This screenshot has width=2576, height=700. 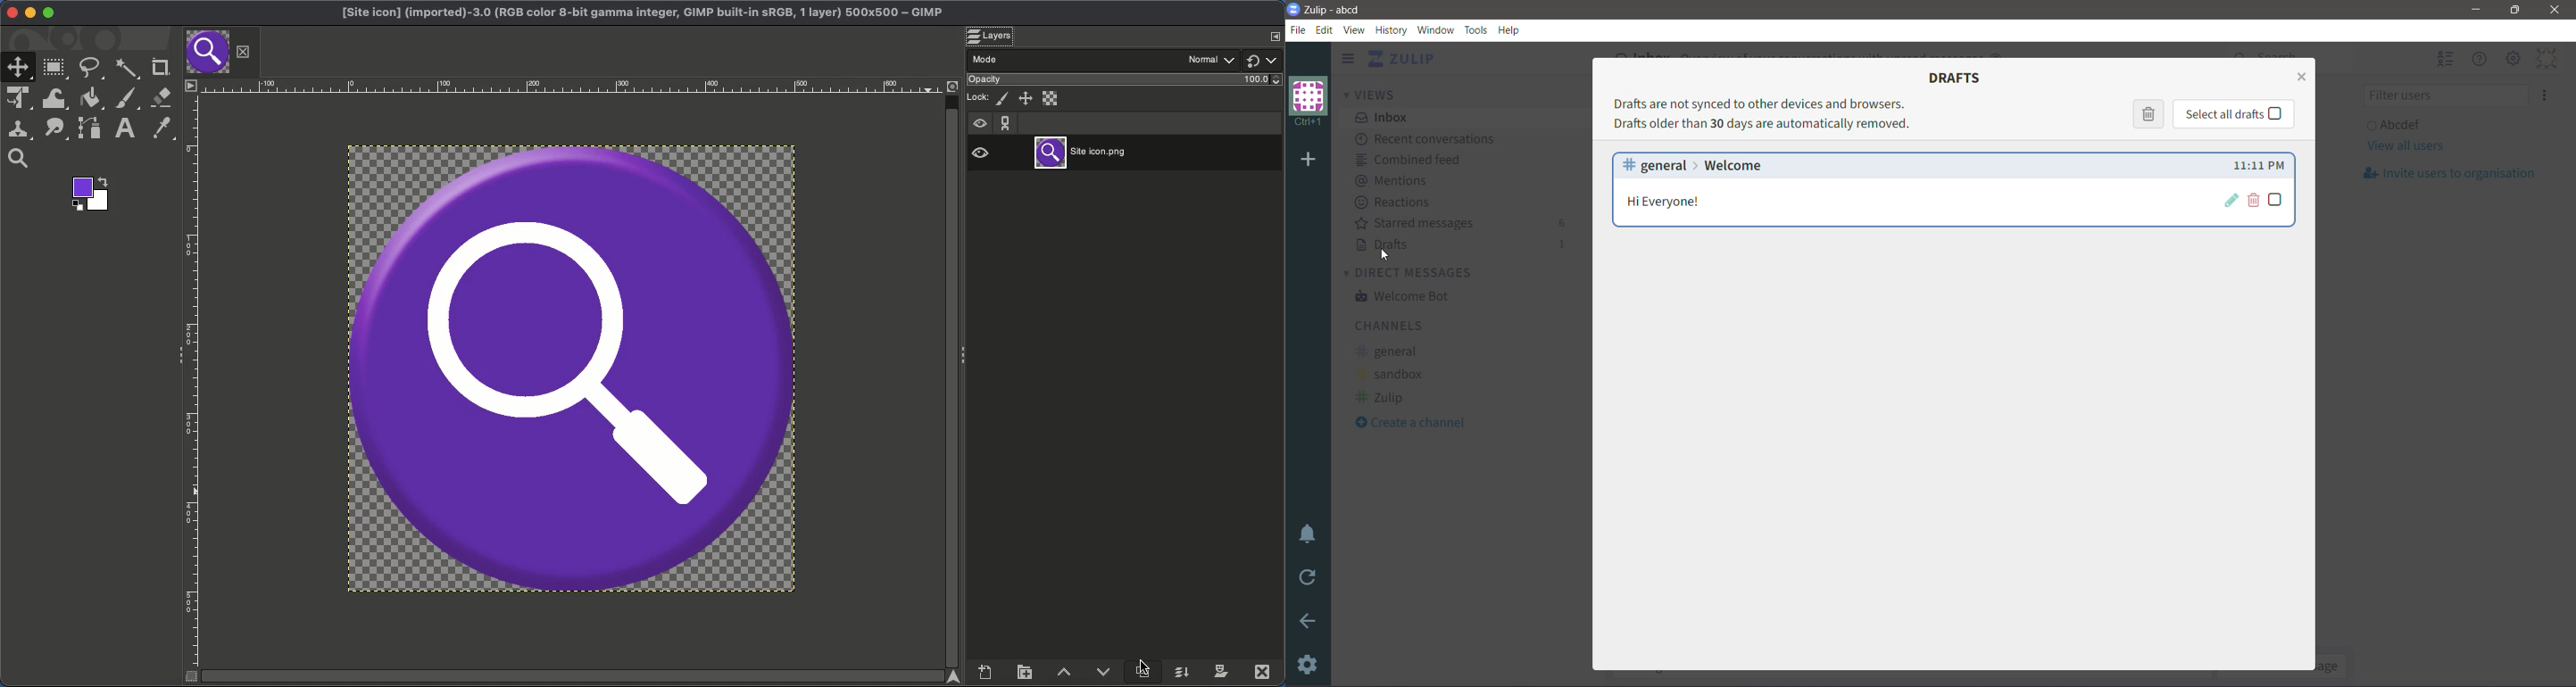 I want to click on Hide user list, so click(x=2444, y=60).